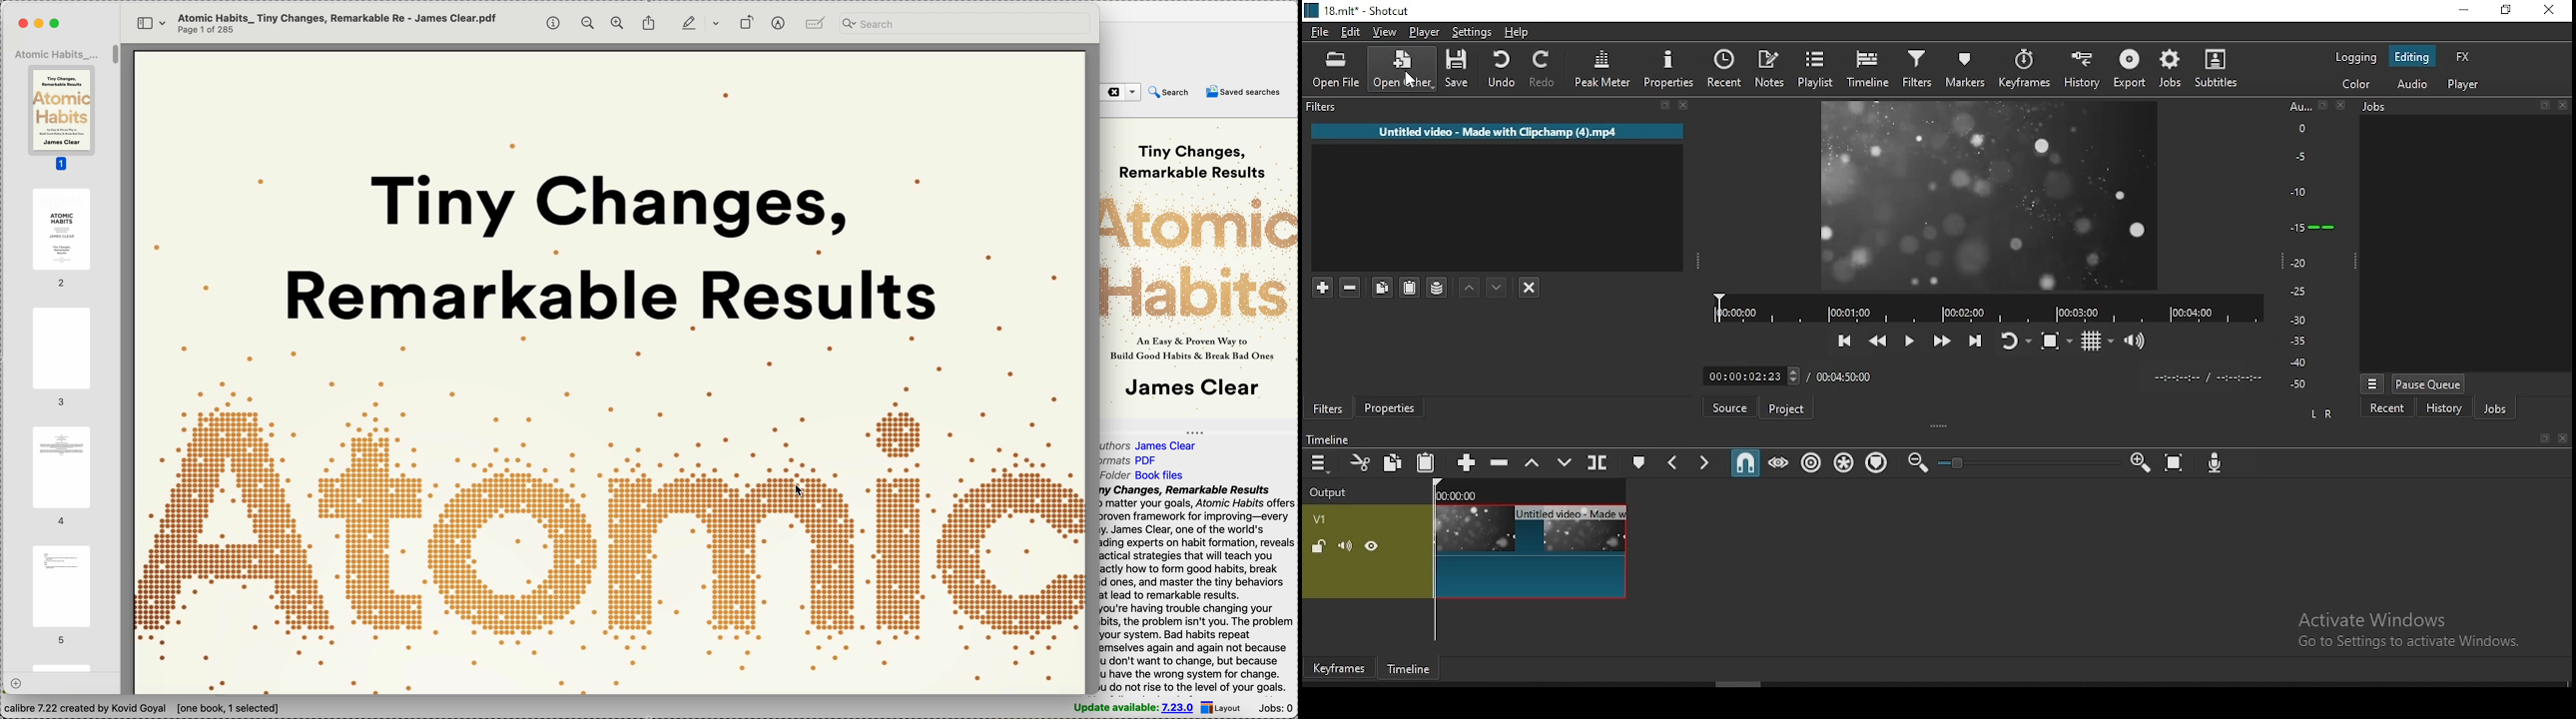 The width and height of the screenshot is (2576, 728). I want to click on move filter down, so click(1498, 286).